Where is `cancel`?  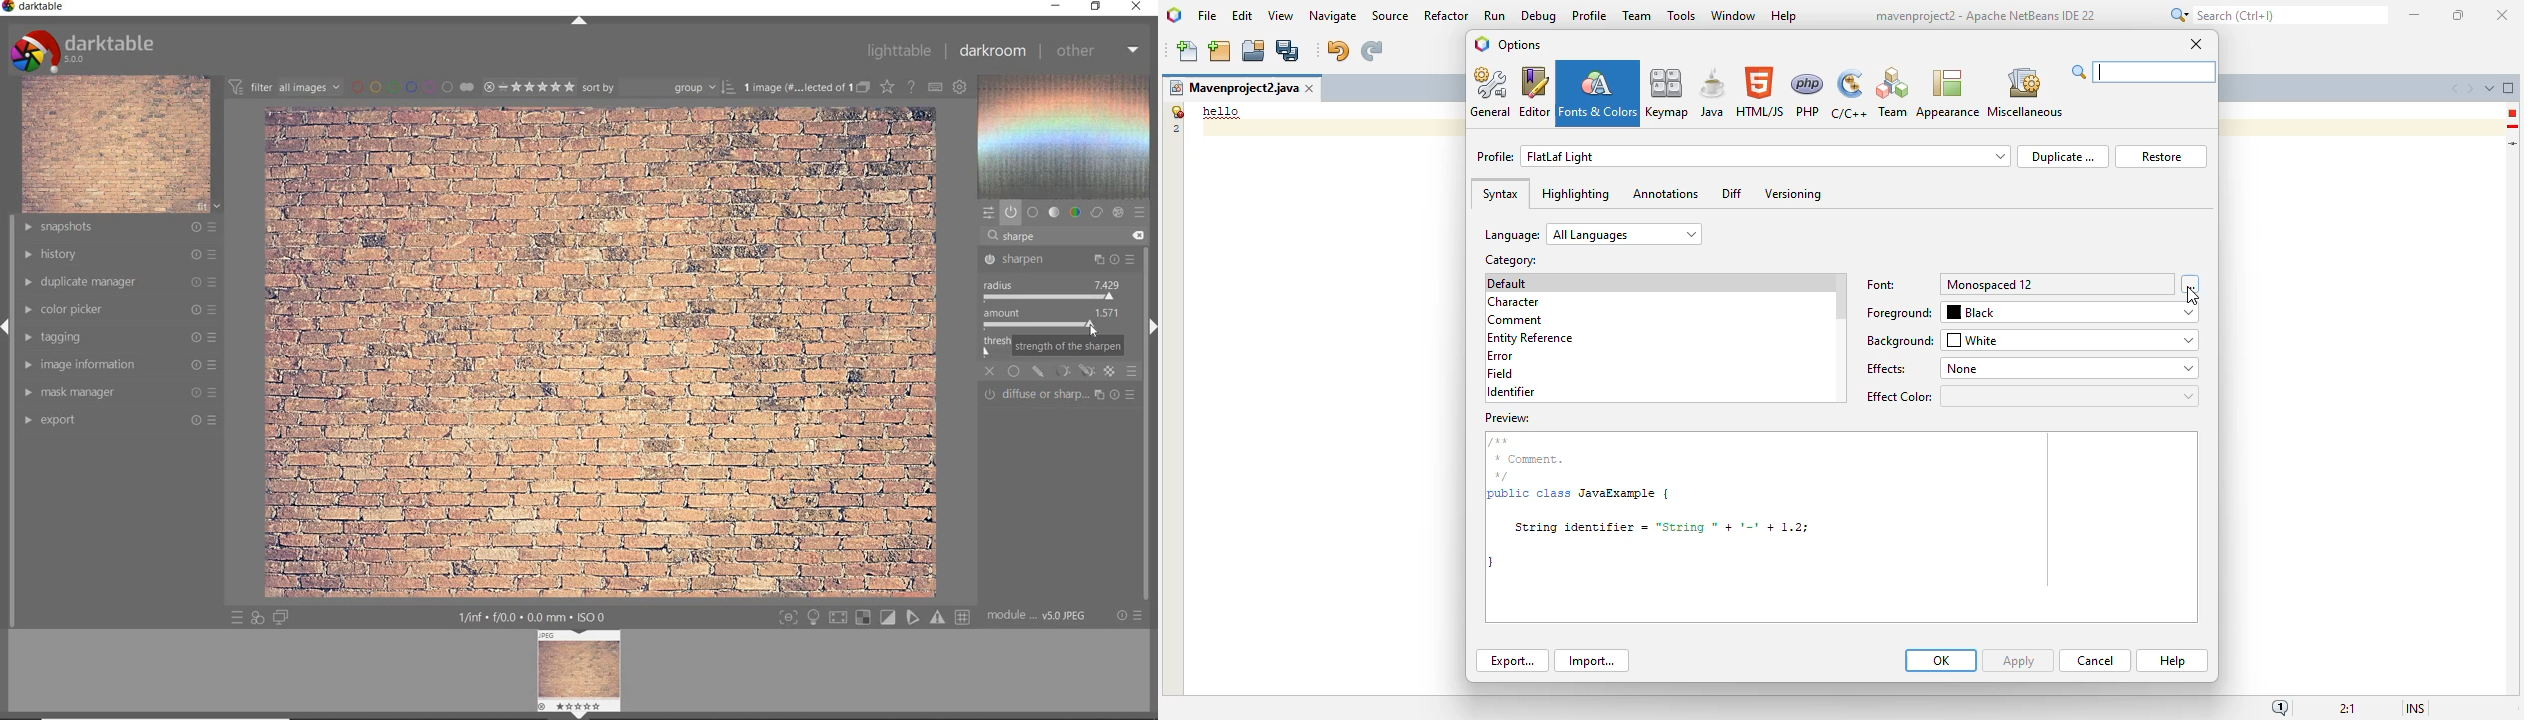
cancel is located at coordinates (2095, 661).